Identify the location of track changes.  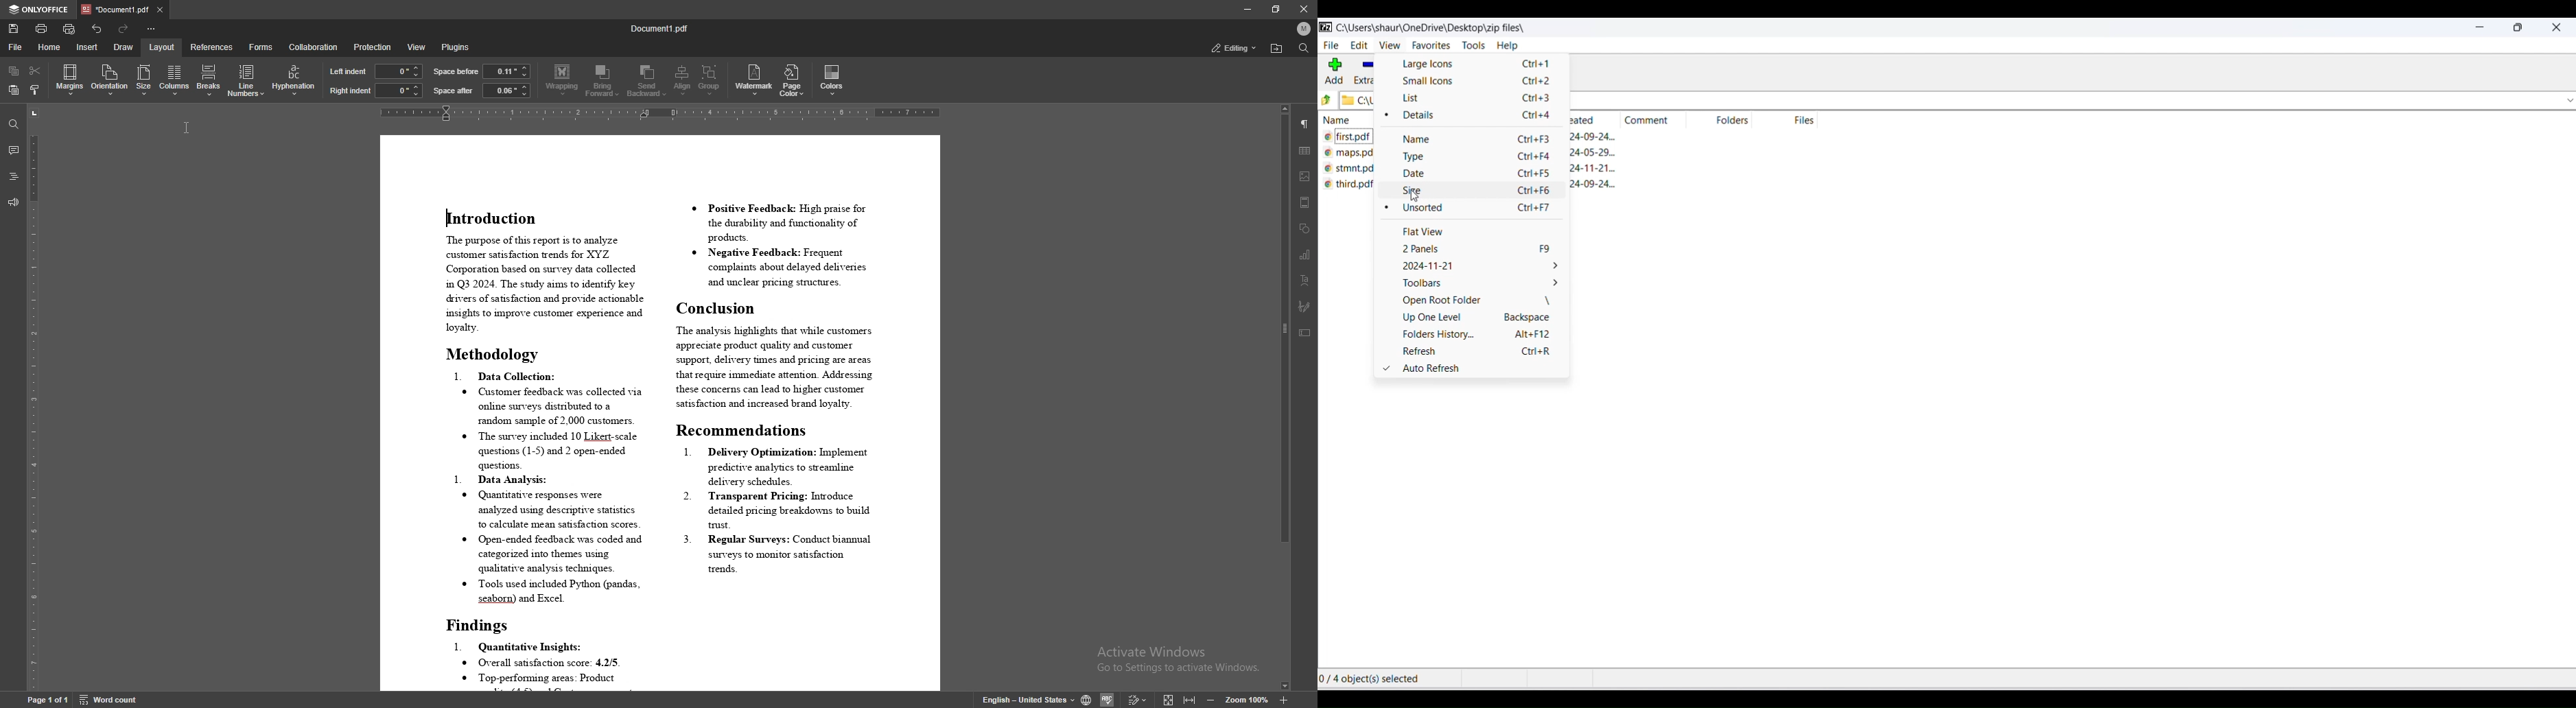
(1138, 699).